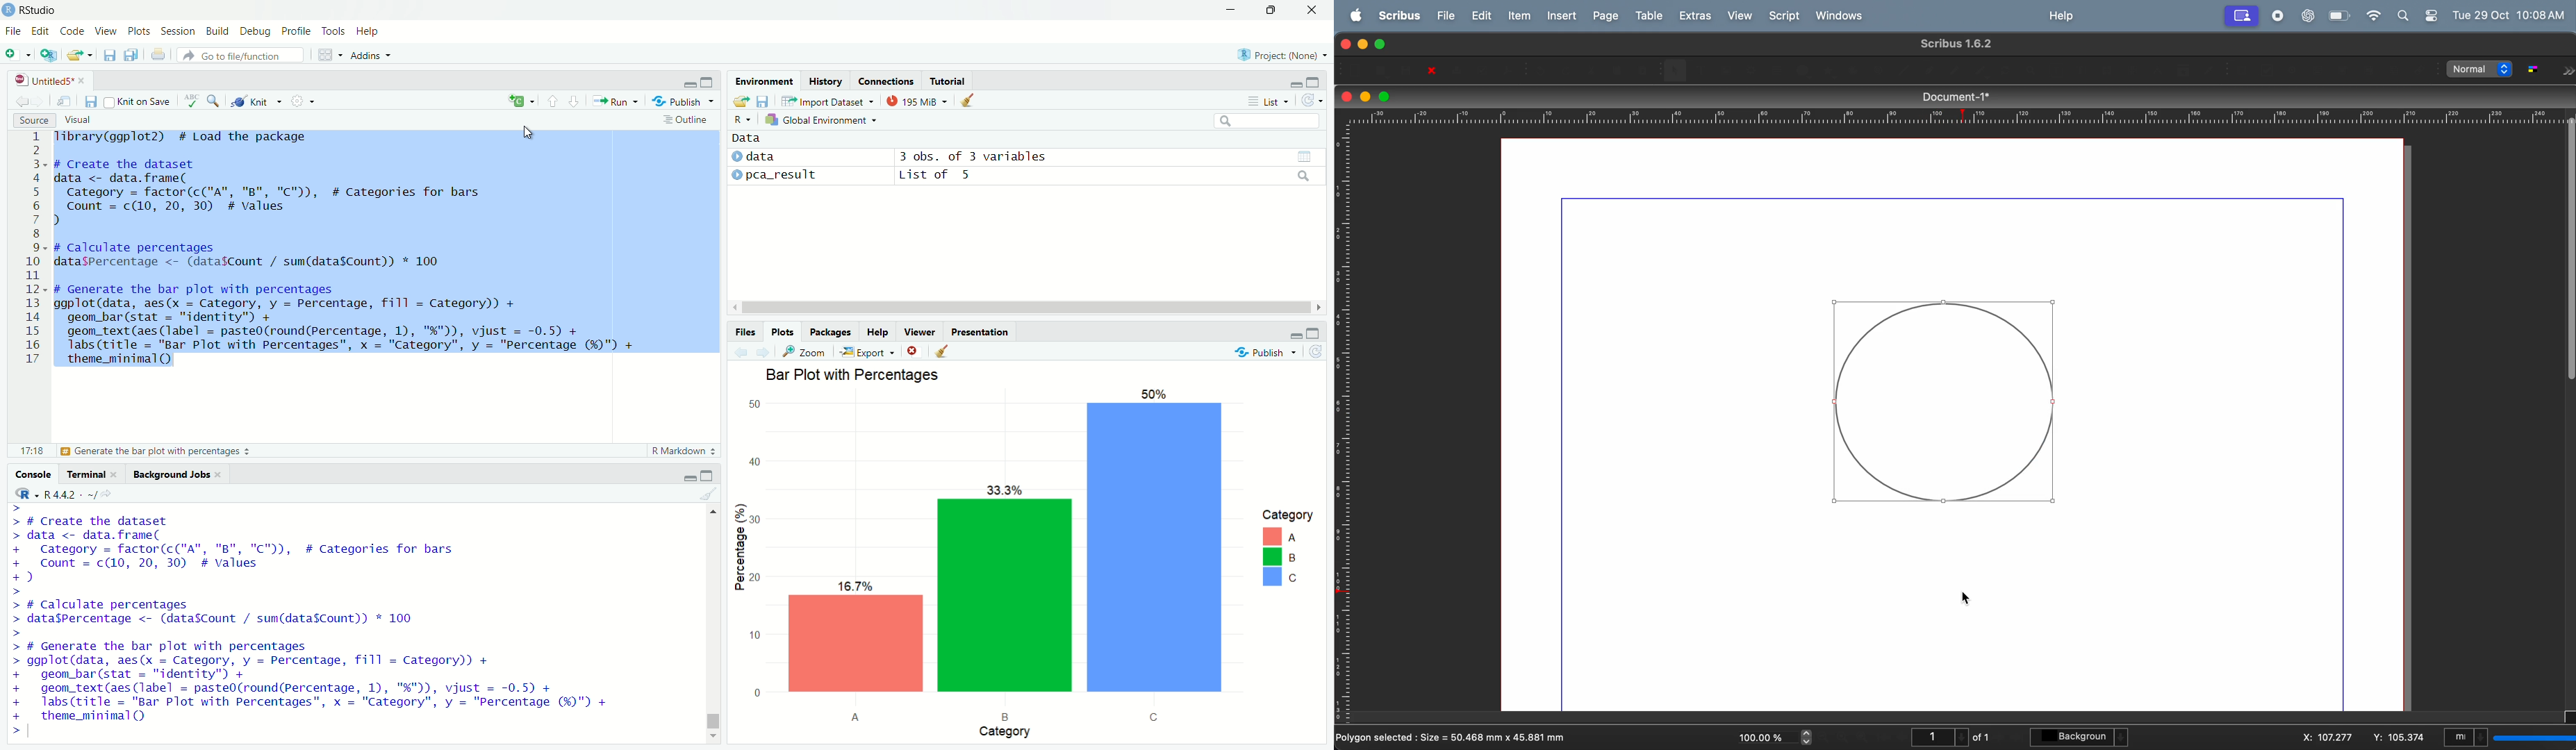 The width and height of the screenshot is (2576, 756). What do you see at coordinates (2481, 69) in the screenshot?
I see `select image preview` at bounding box center [2481, 69].